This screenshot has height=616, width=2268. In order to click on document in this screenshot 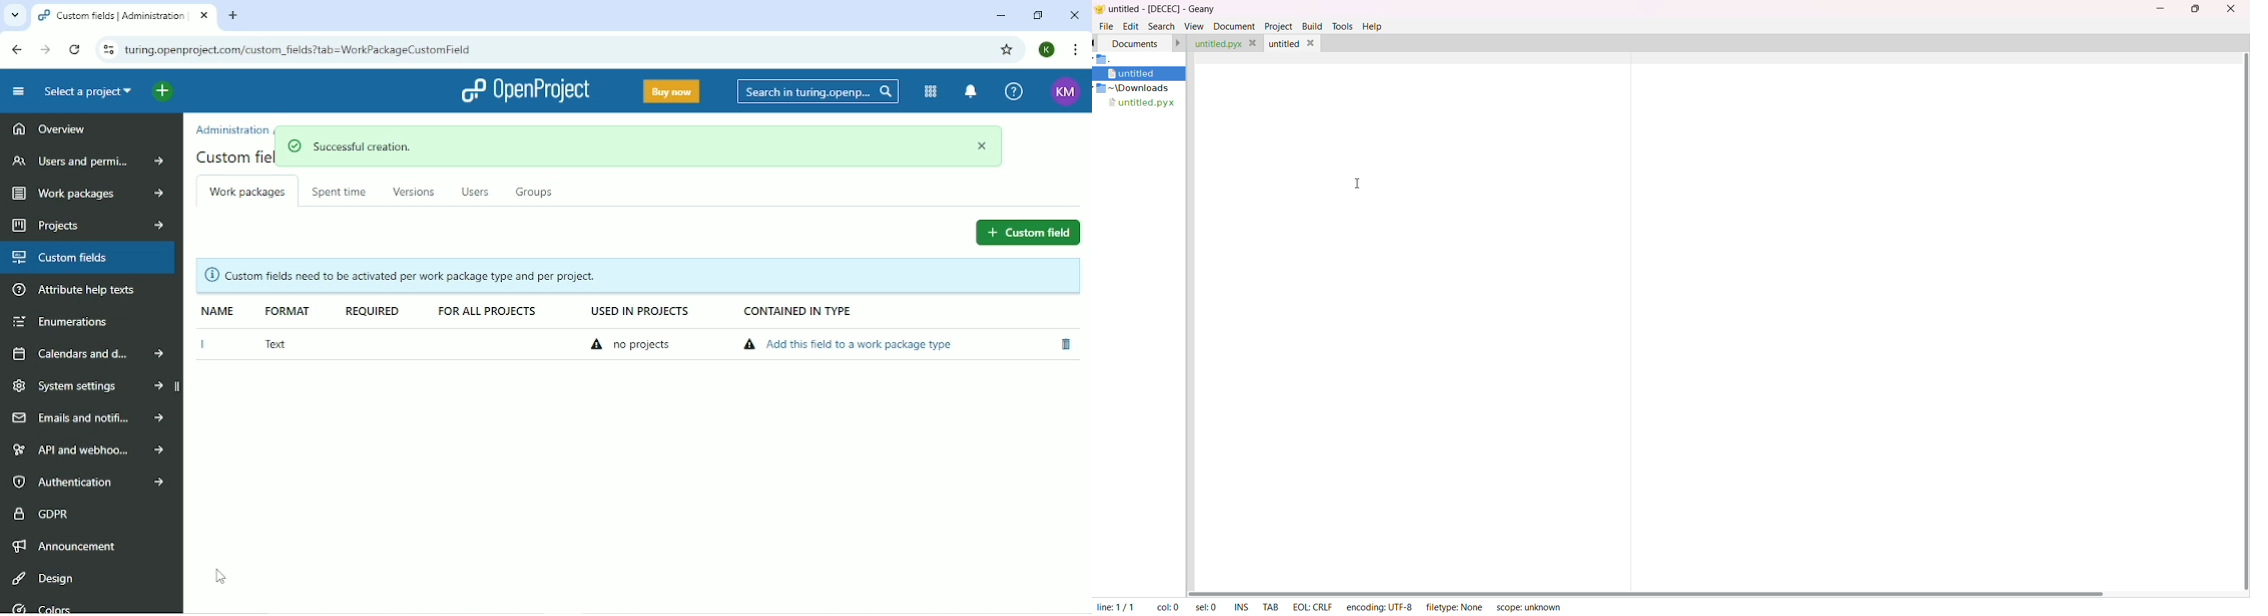, I will do `click(1137, 44)`.